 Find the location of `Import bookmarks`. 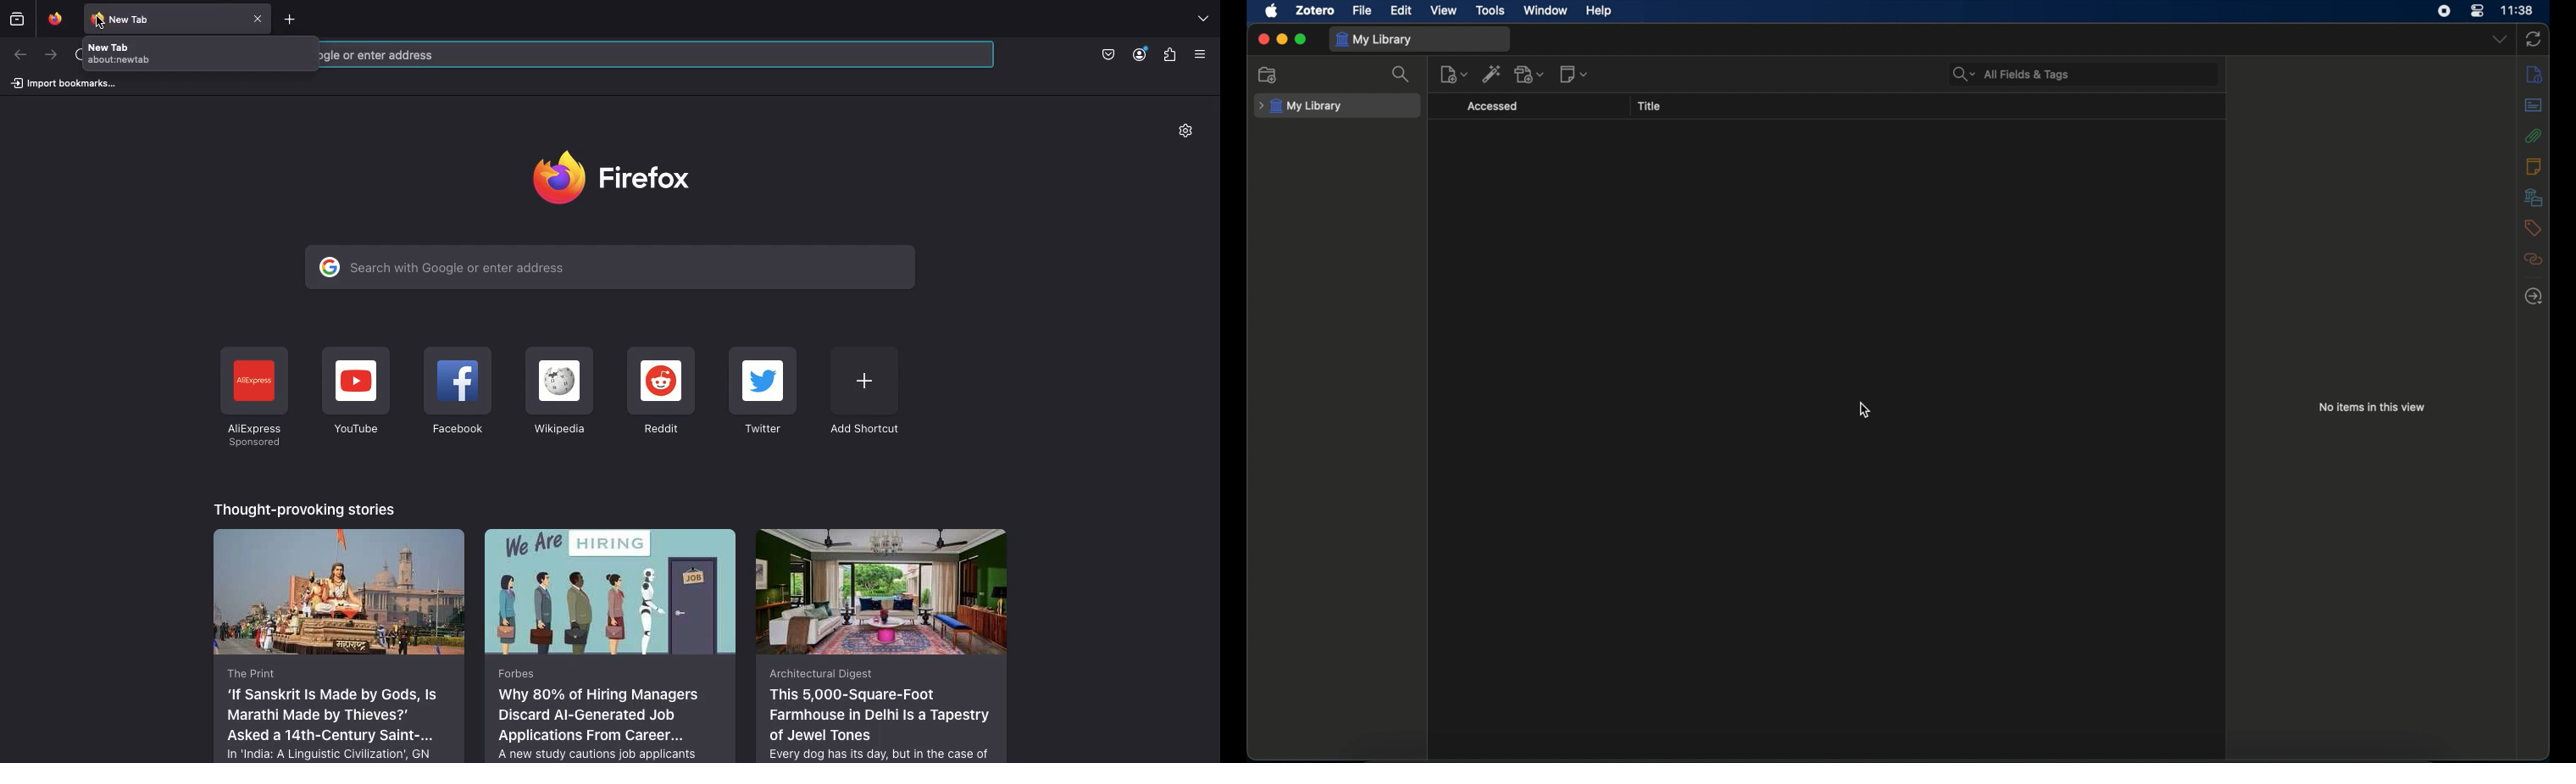

Import bookmarks is located at coordinates (63, 82).